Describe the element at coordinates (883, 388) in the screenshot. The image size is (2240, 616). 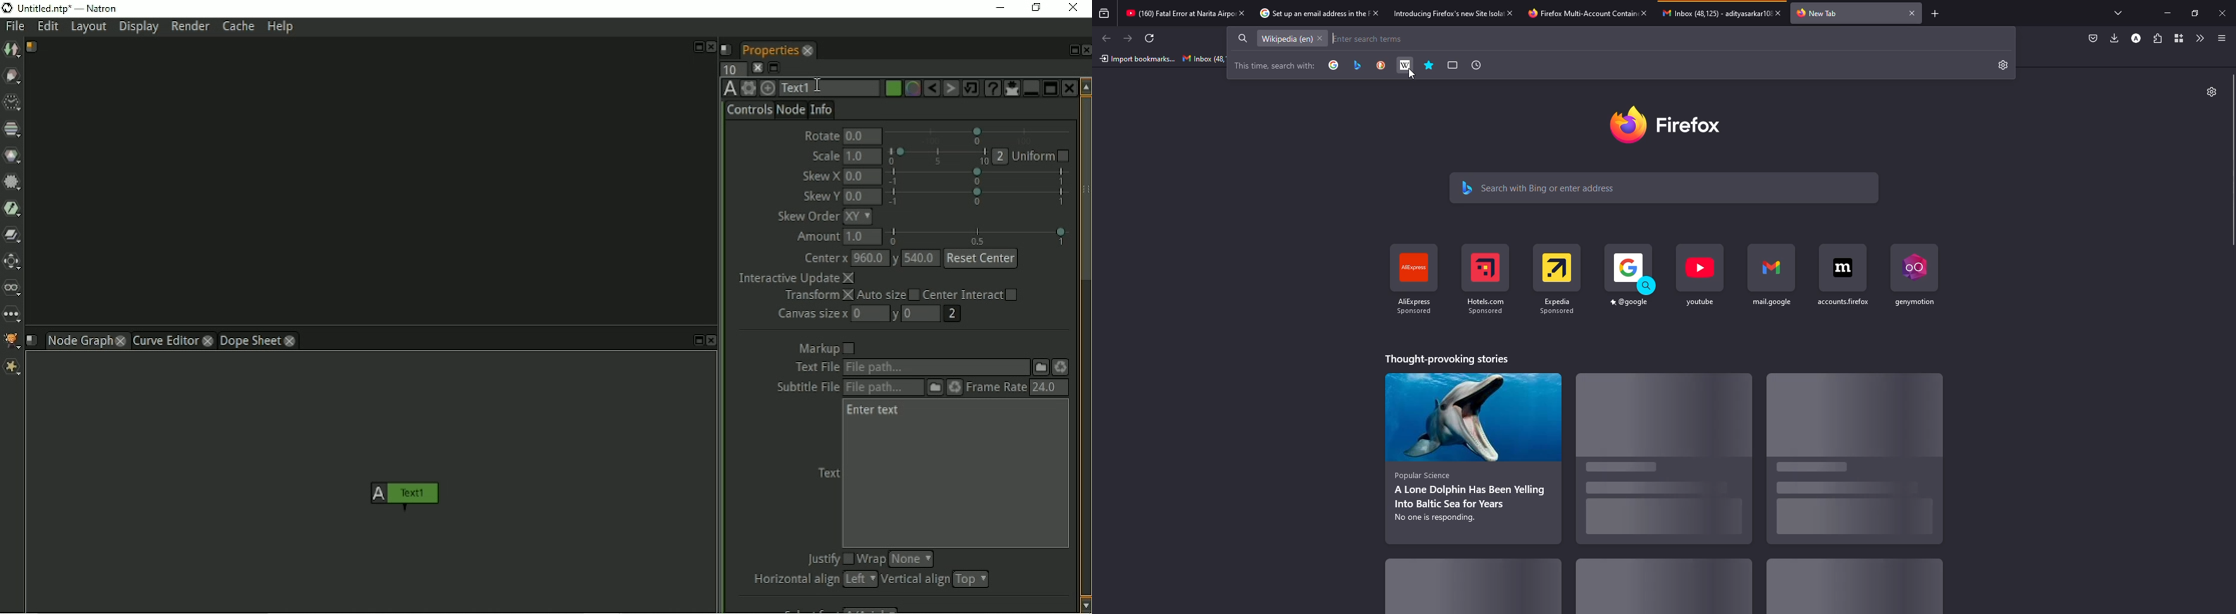
I see `file path` at that location.